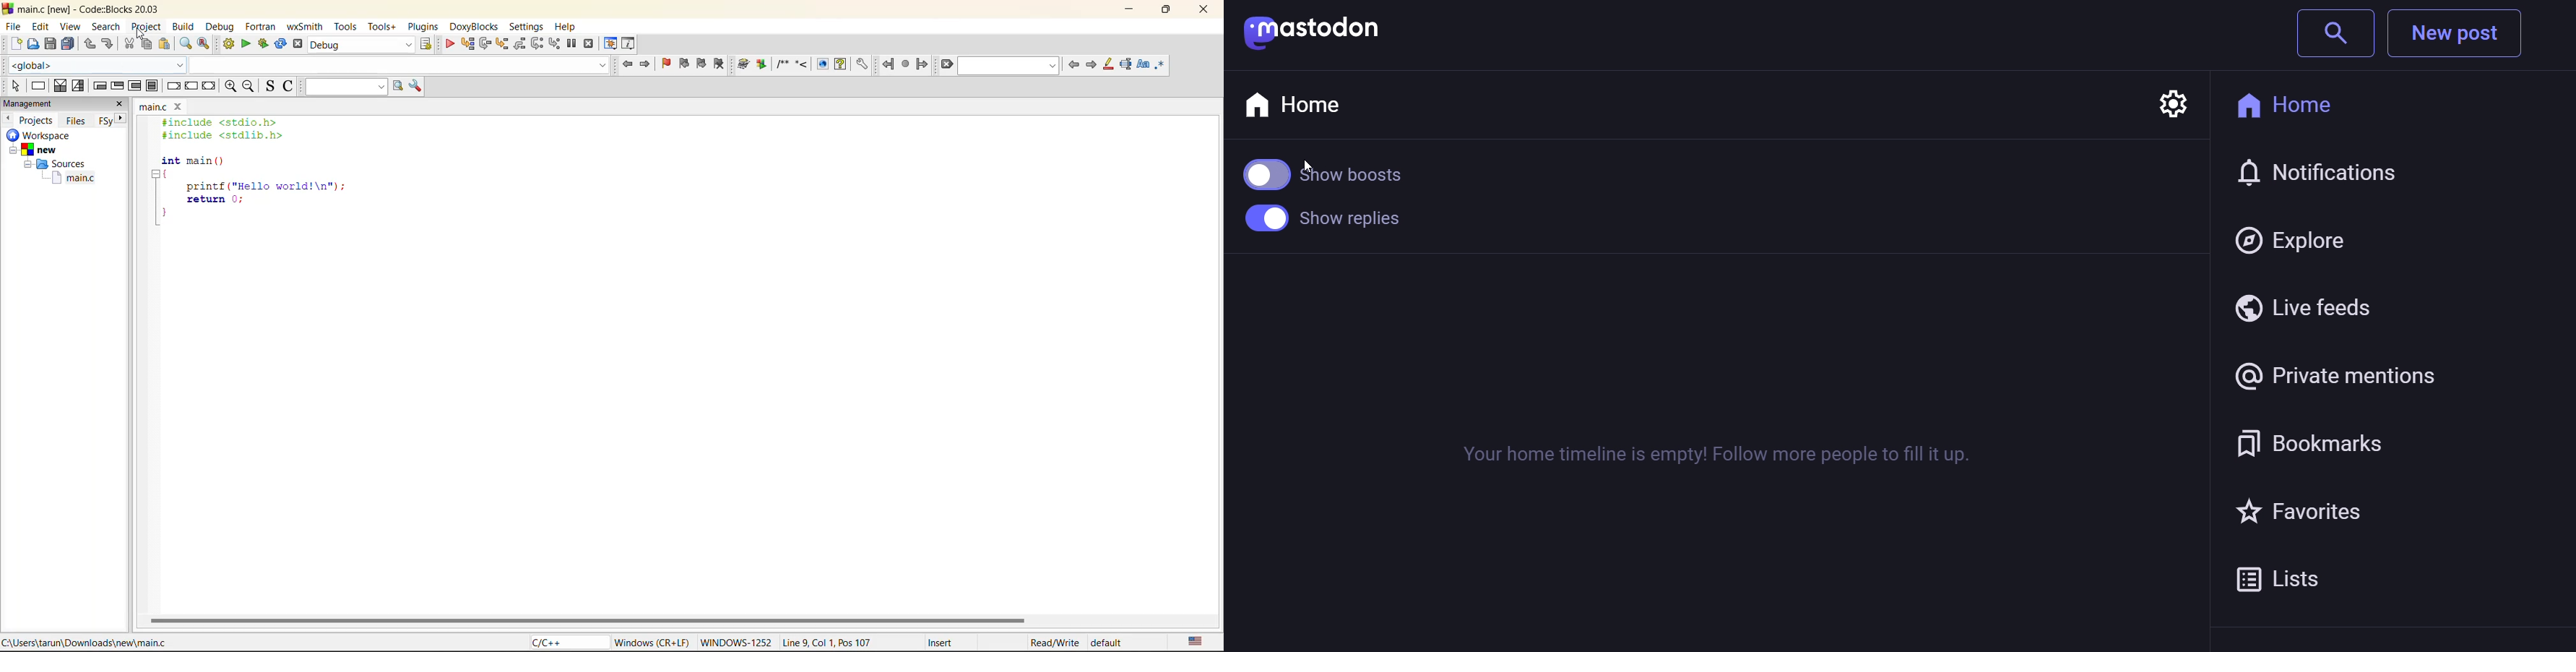  I want to click on Home, so click(1313, 106).